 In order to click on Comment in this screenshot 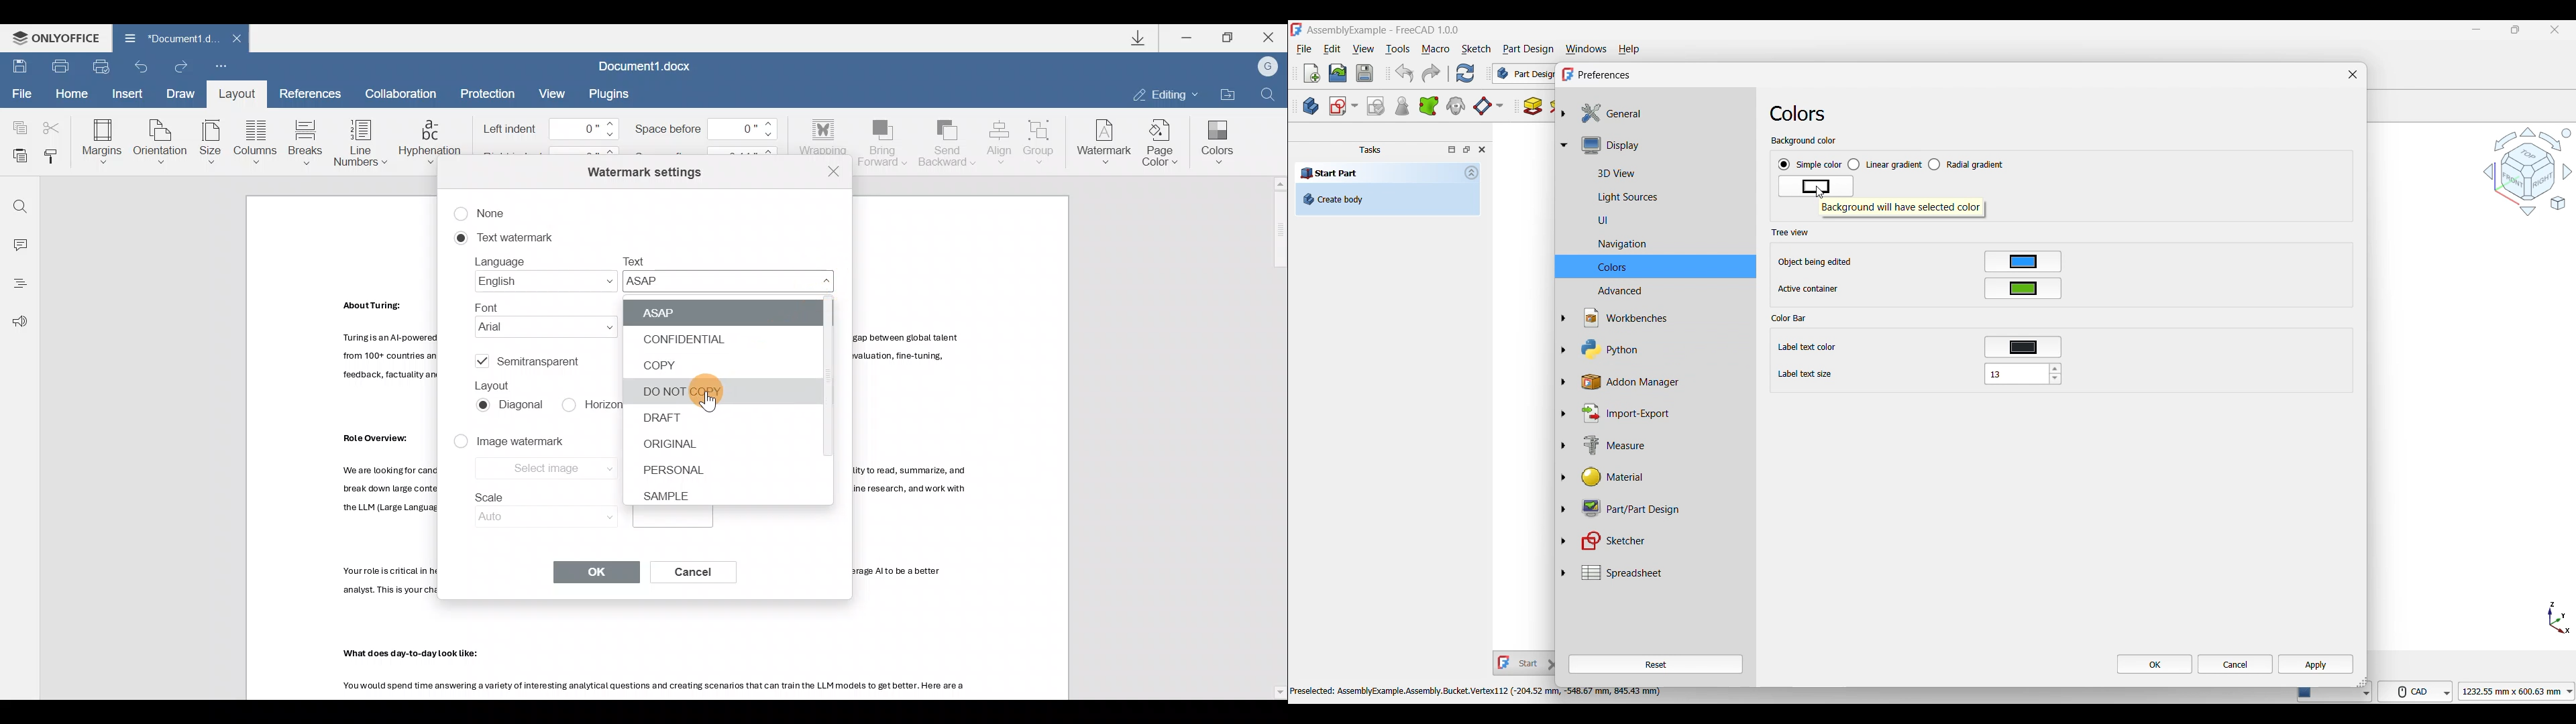, I will do `click(19, 242)`.